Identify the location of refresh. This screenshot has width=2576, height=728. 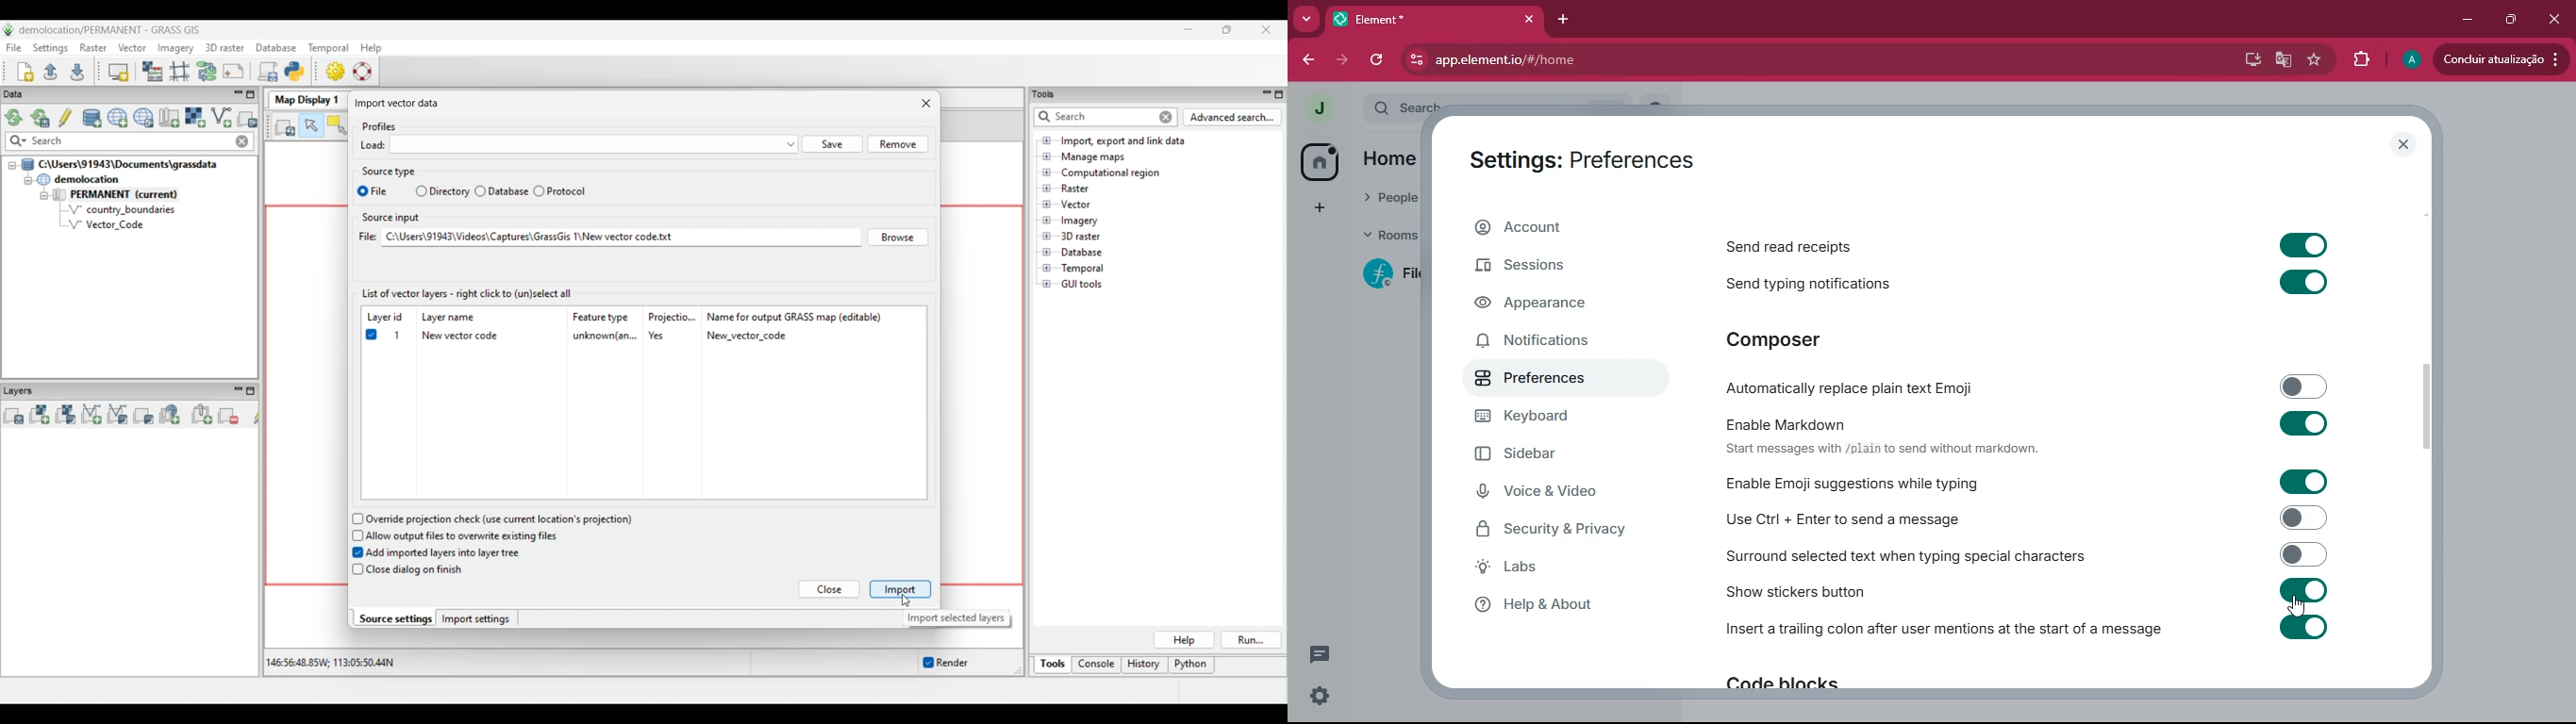
(1377, 60).